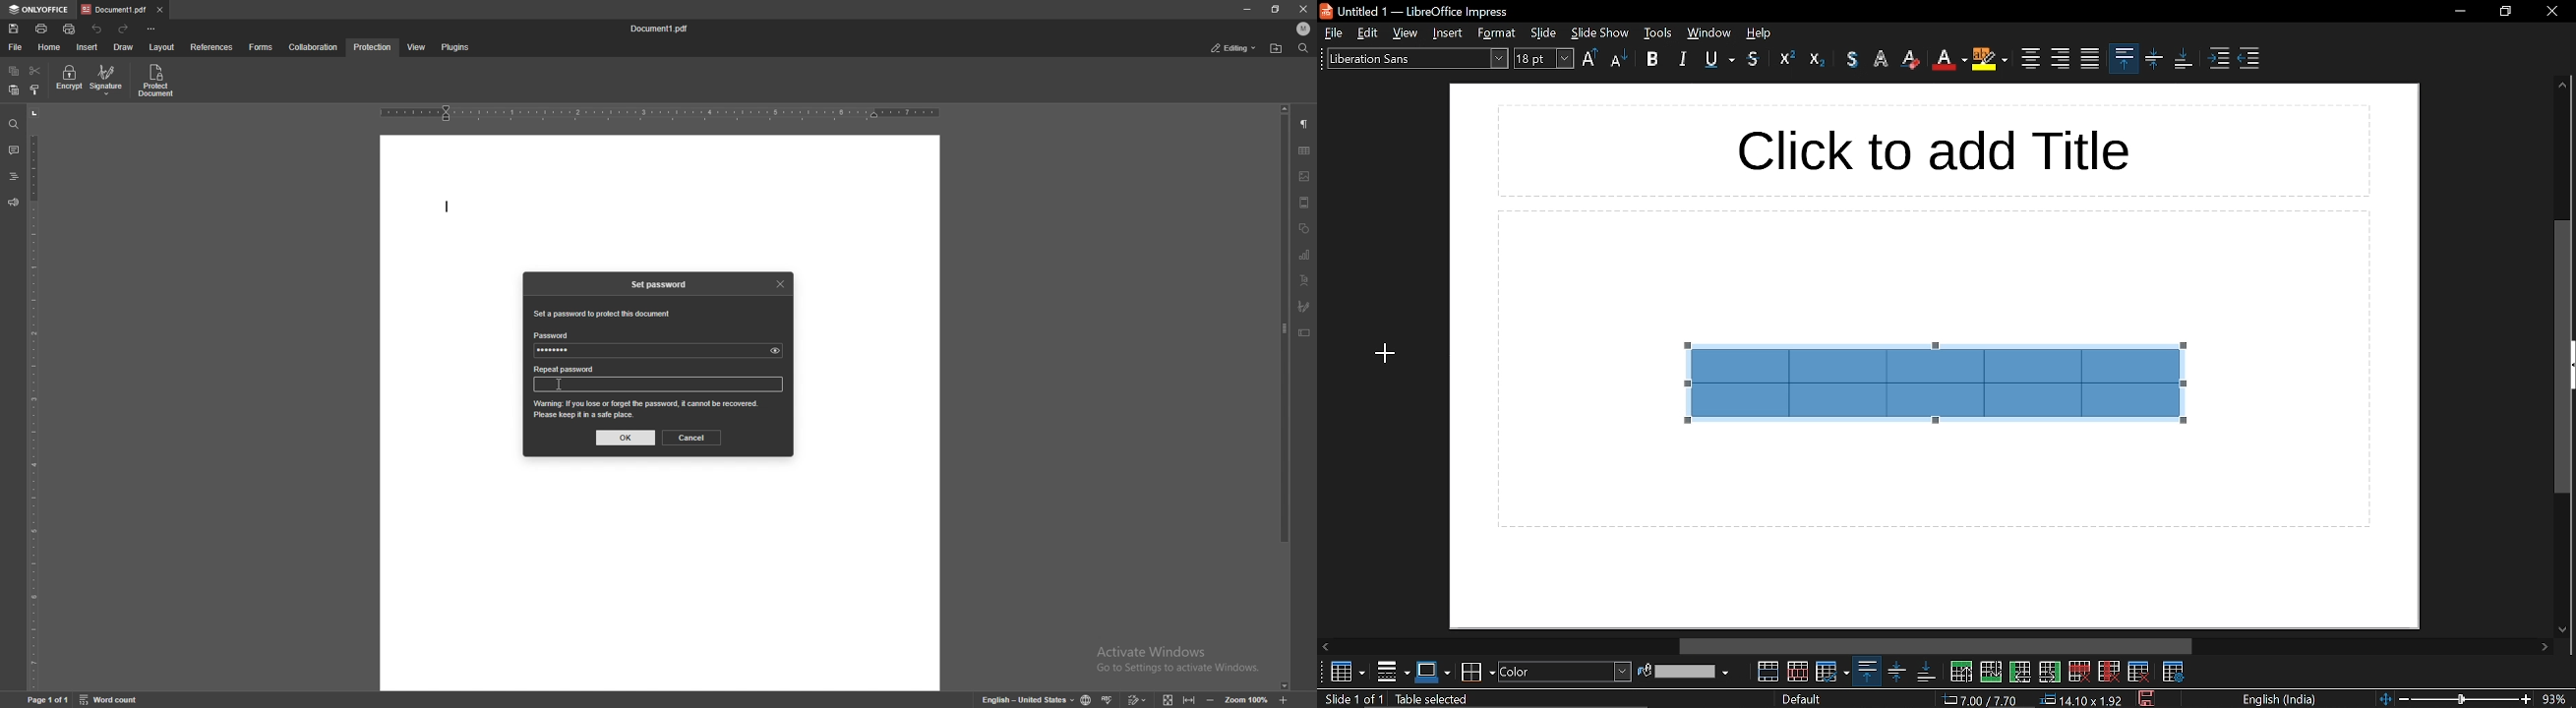  I want to click on plugins, so click(457, 47).